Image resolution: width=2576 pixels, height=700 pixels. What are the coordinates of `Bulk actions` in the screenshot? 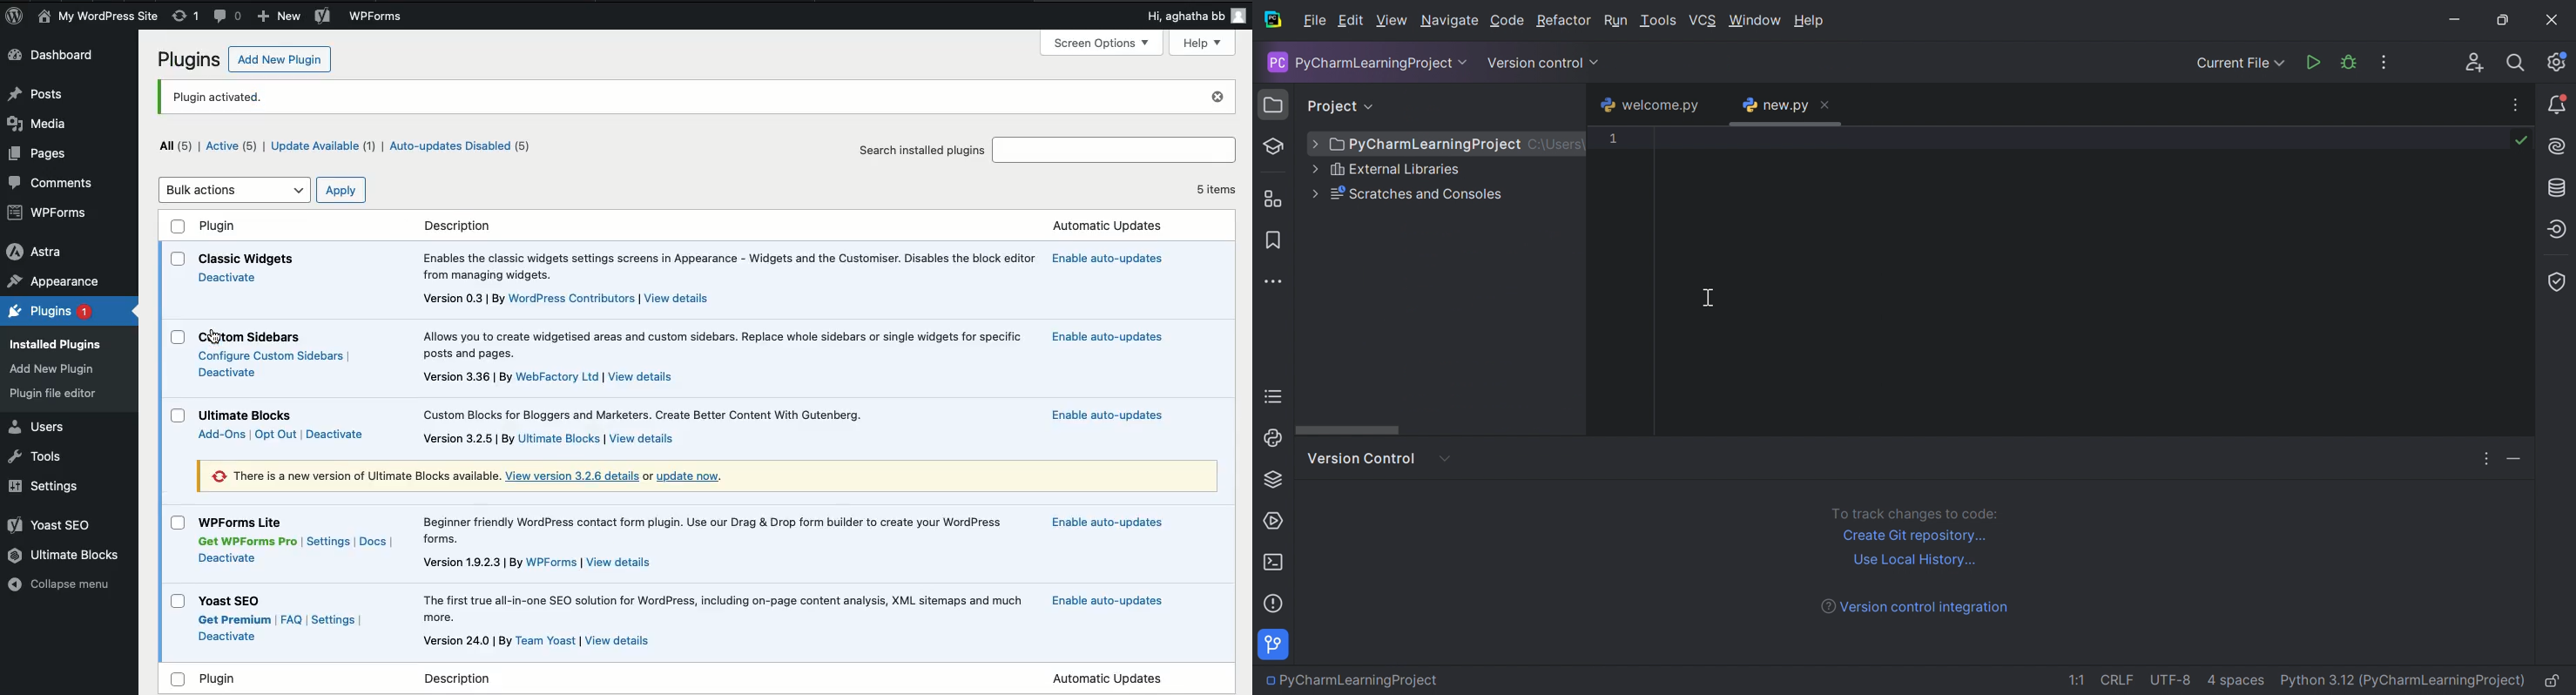 It's located at (235, 190).